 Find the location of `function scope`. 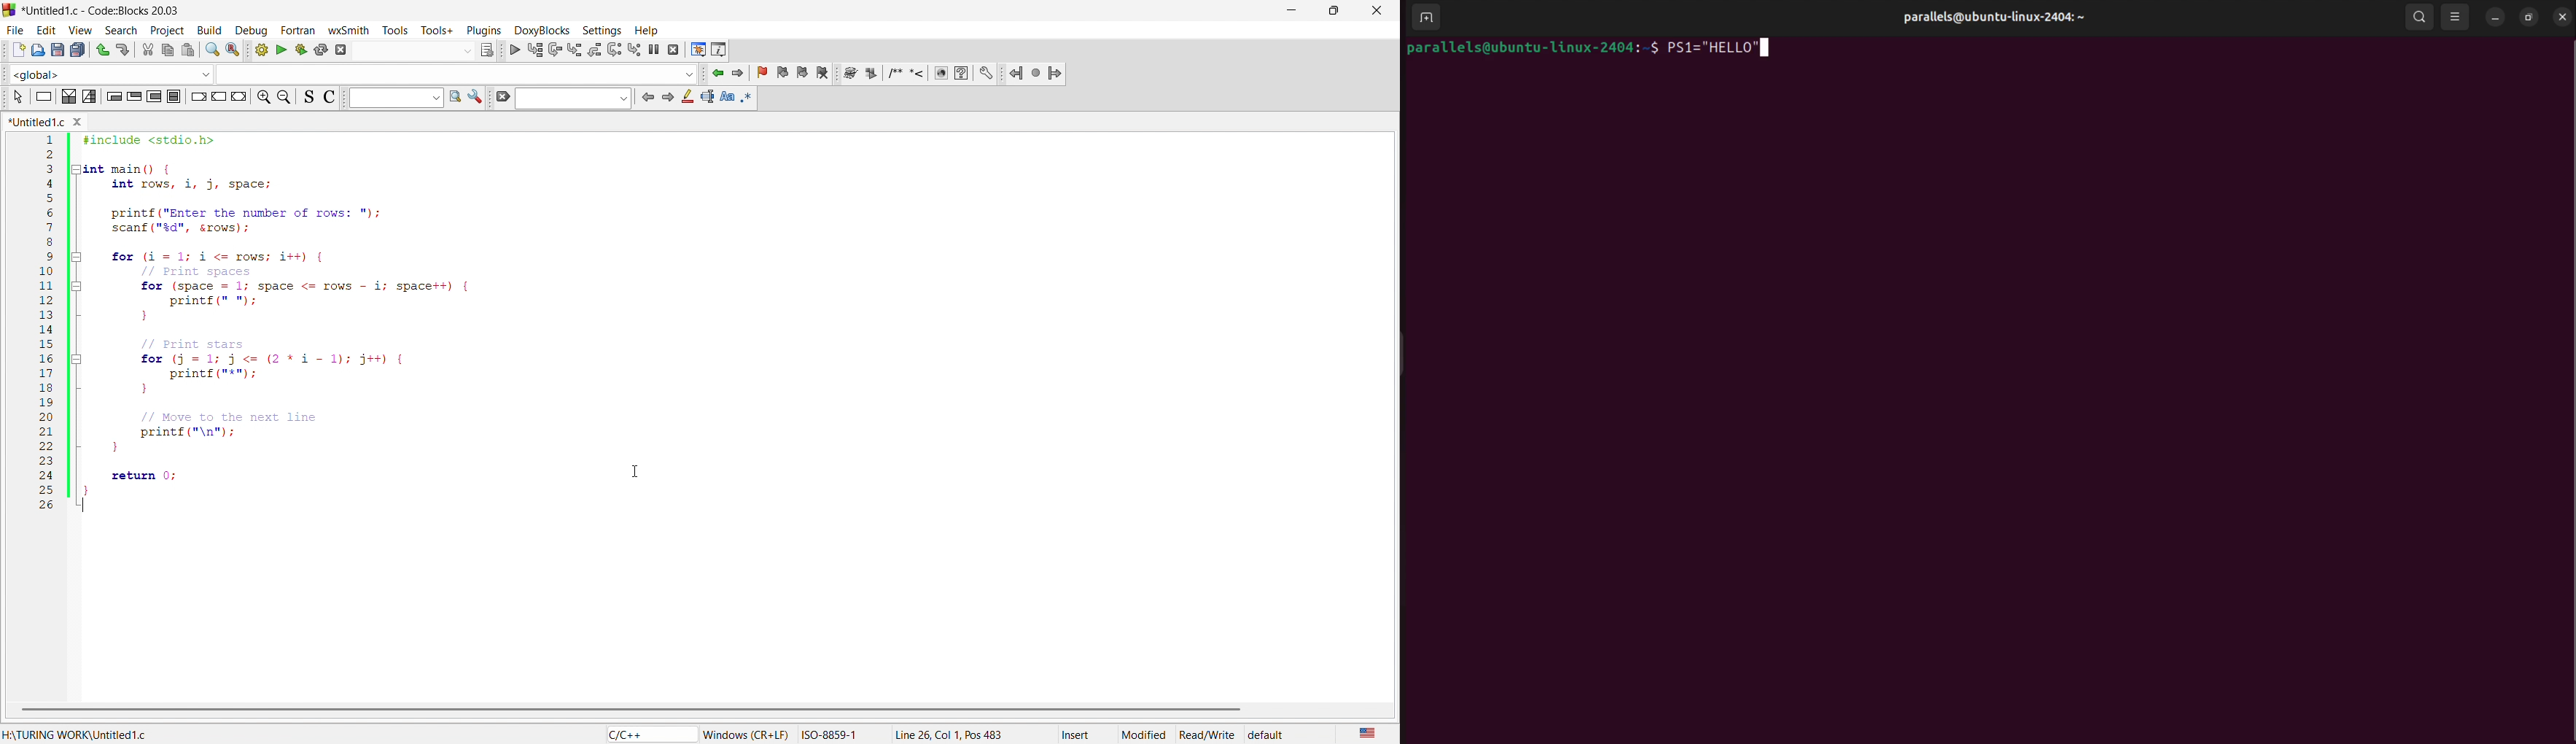

function scope is located at coordinates (108, 74).